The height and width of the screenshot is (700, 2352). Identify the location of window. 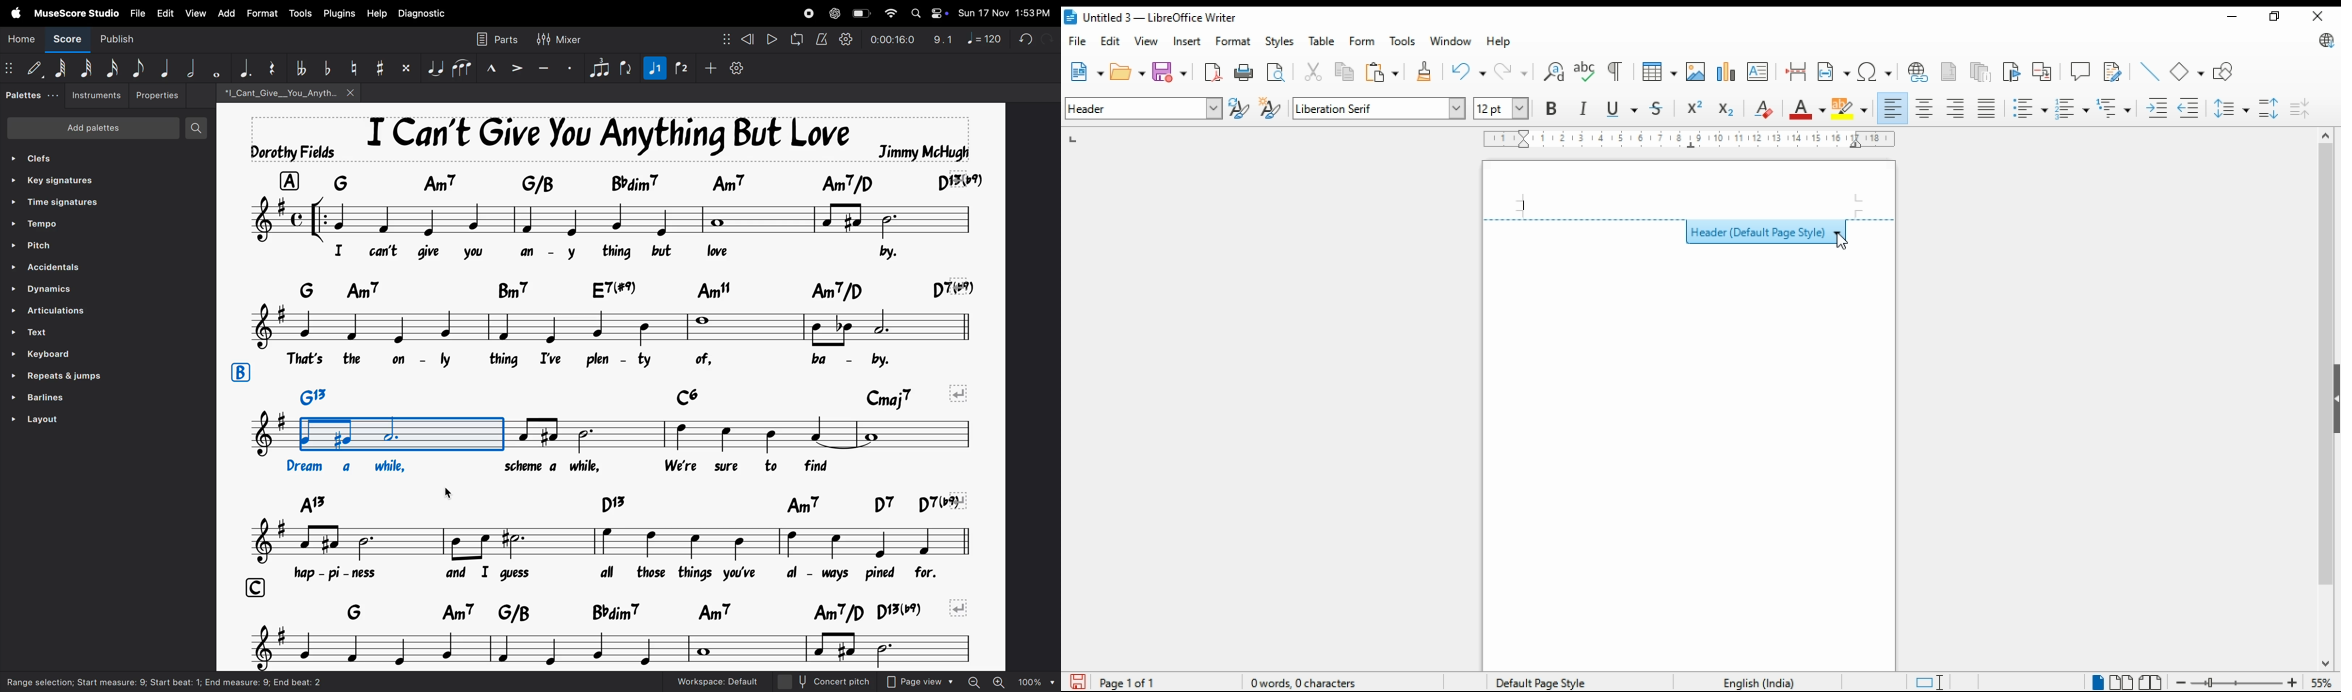
(1451, 41).